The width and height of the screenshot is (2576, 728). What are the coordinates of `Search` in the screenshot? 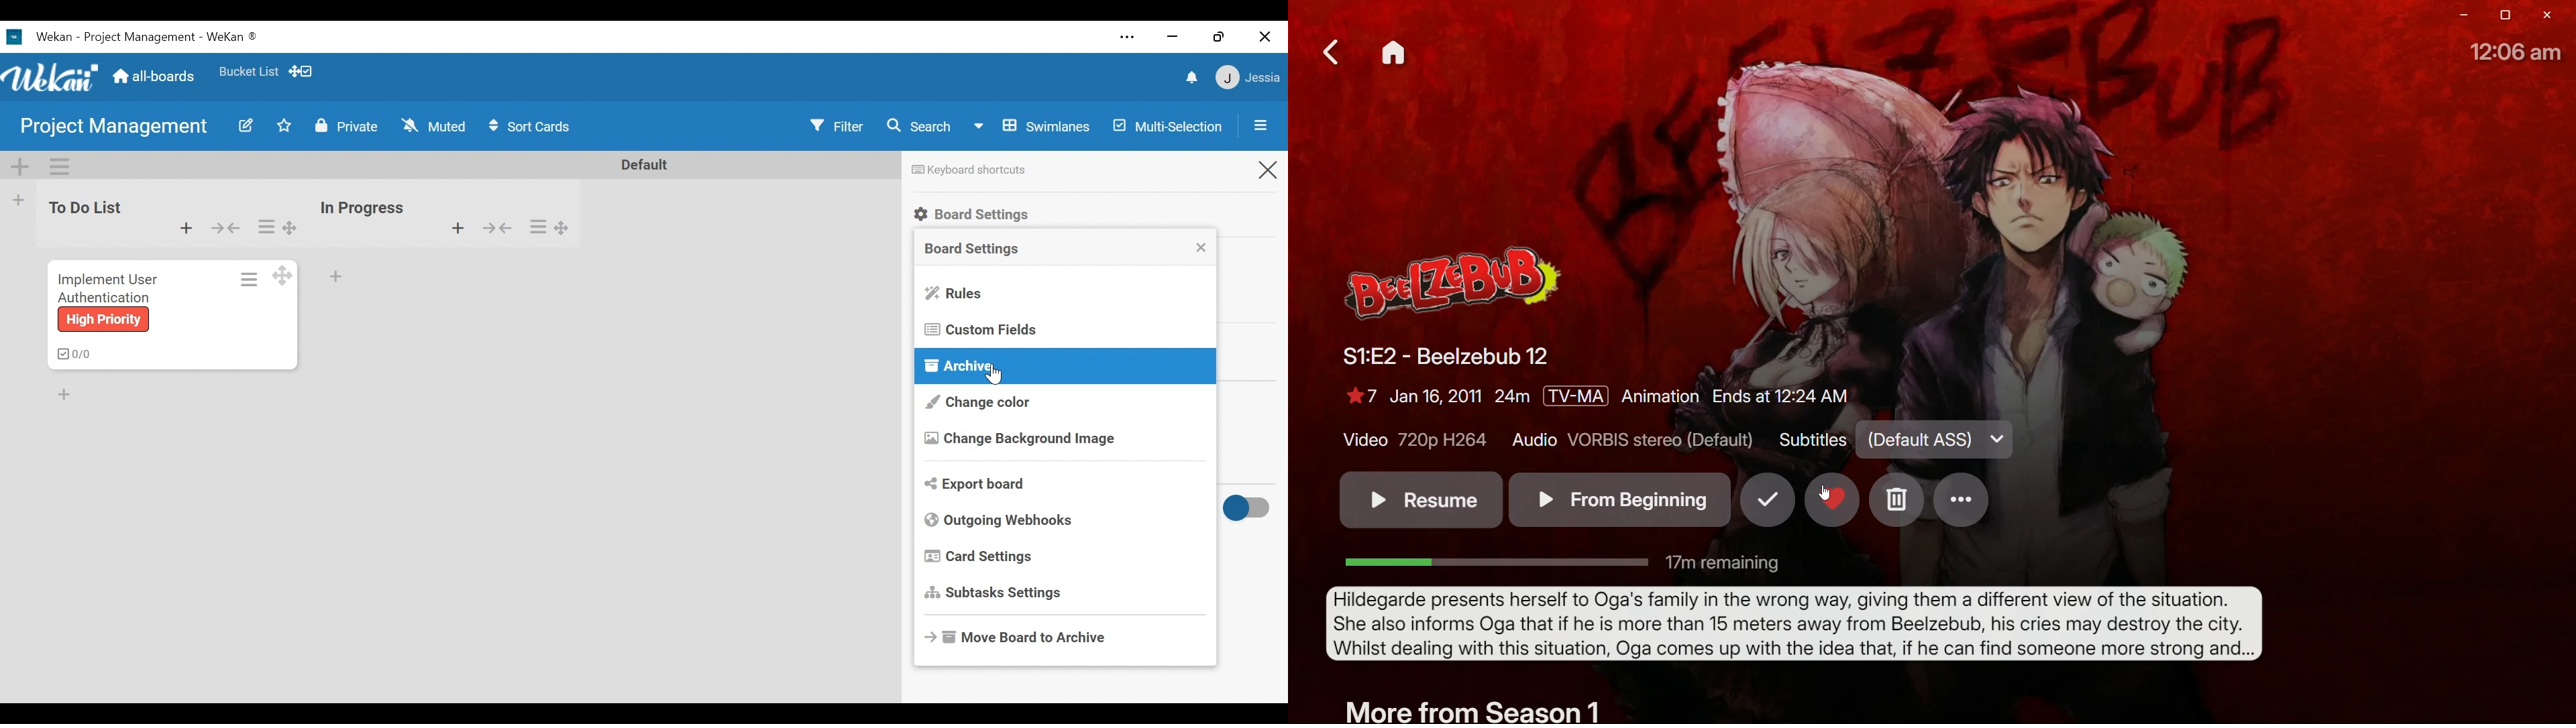 It's located at (918, 125).